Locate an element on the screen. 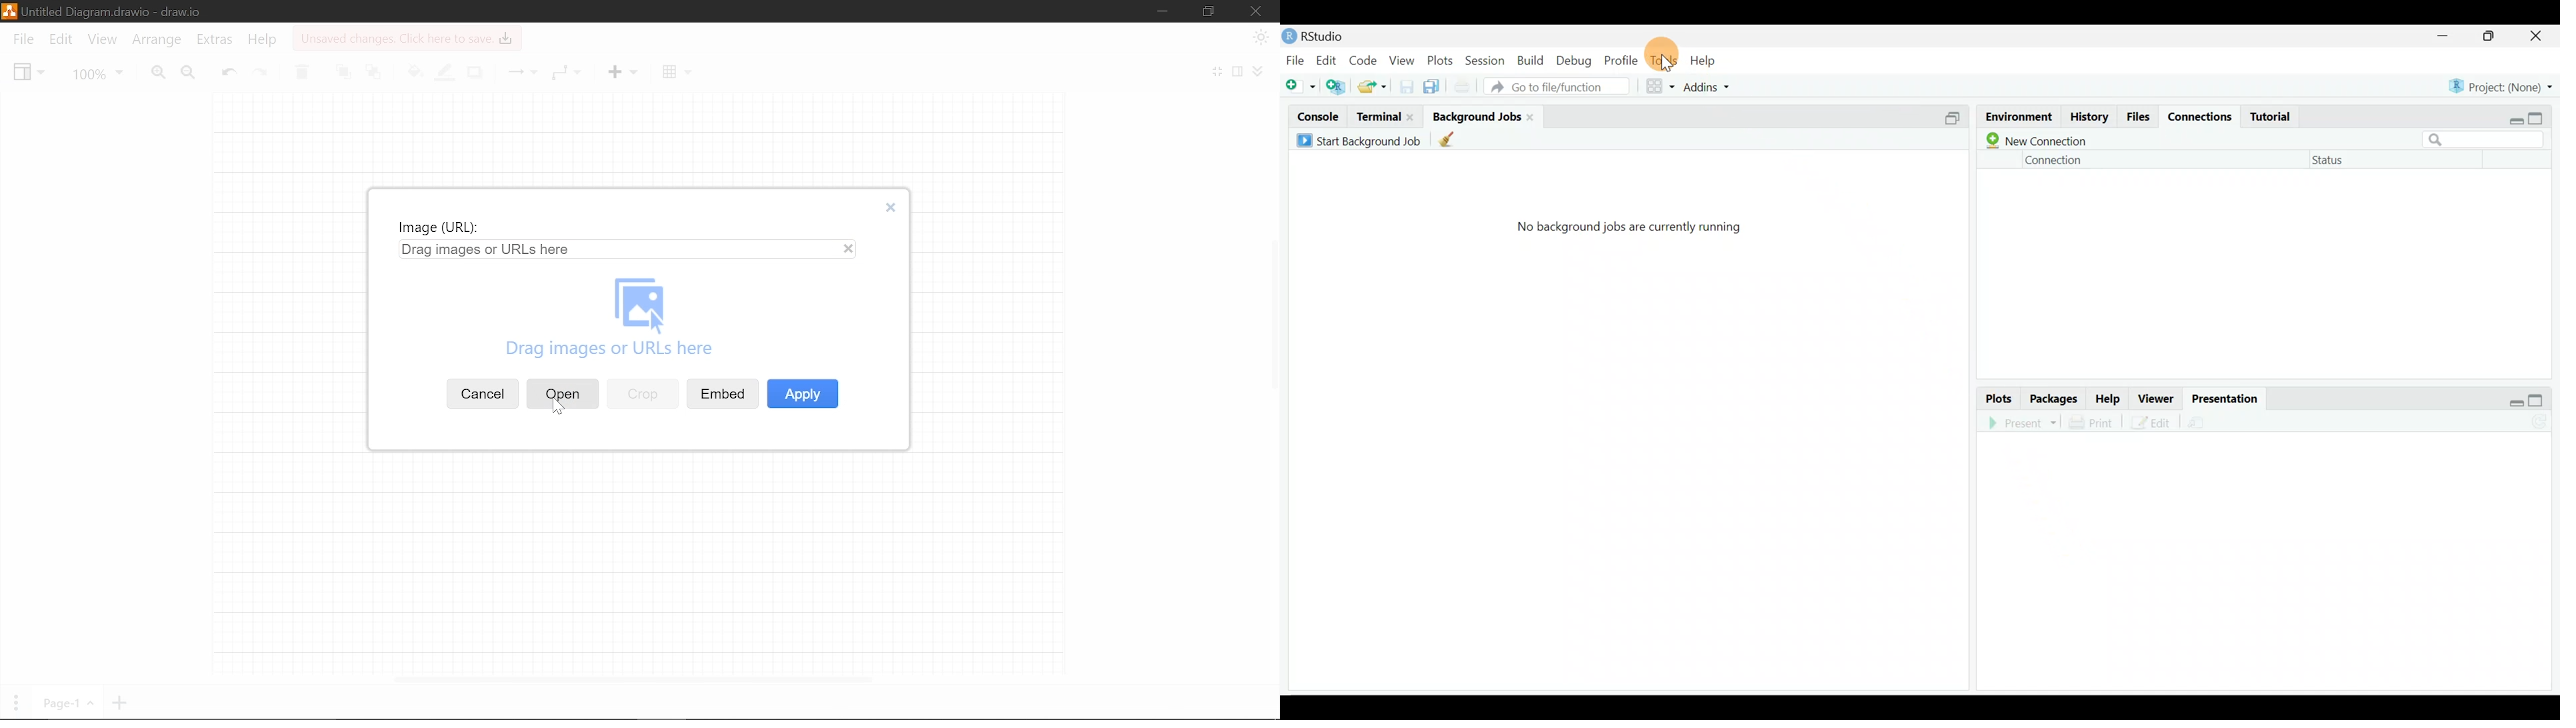 The height and width of the screenshot is (728, 2576). Search bar is located at coordinates (2487, 141).